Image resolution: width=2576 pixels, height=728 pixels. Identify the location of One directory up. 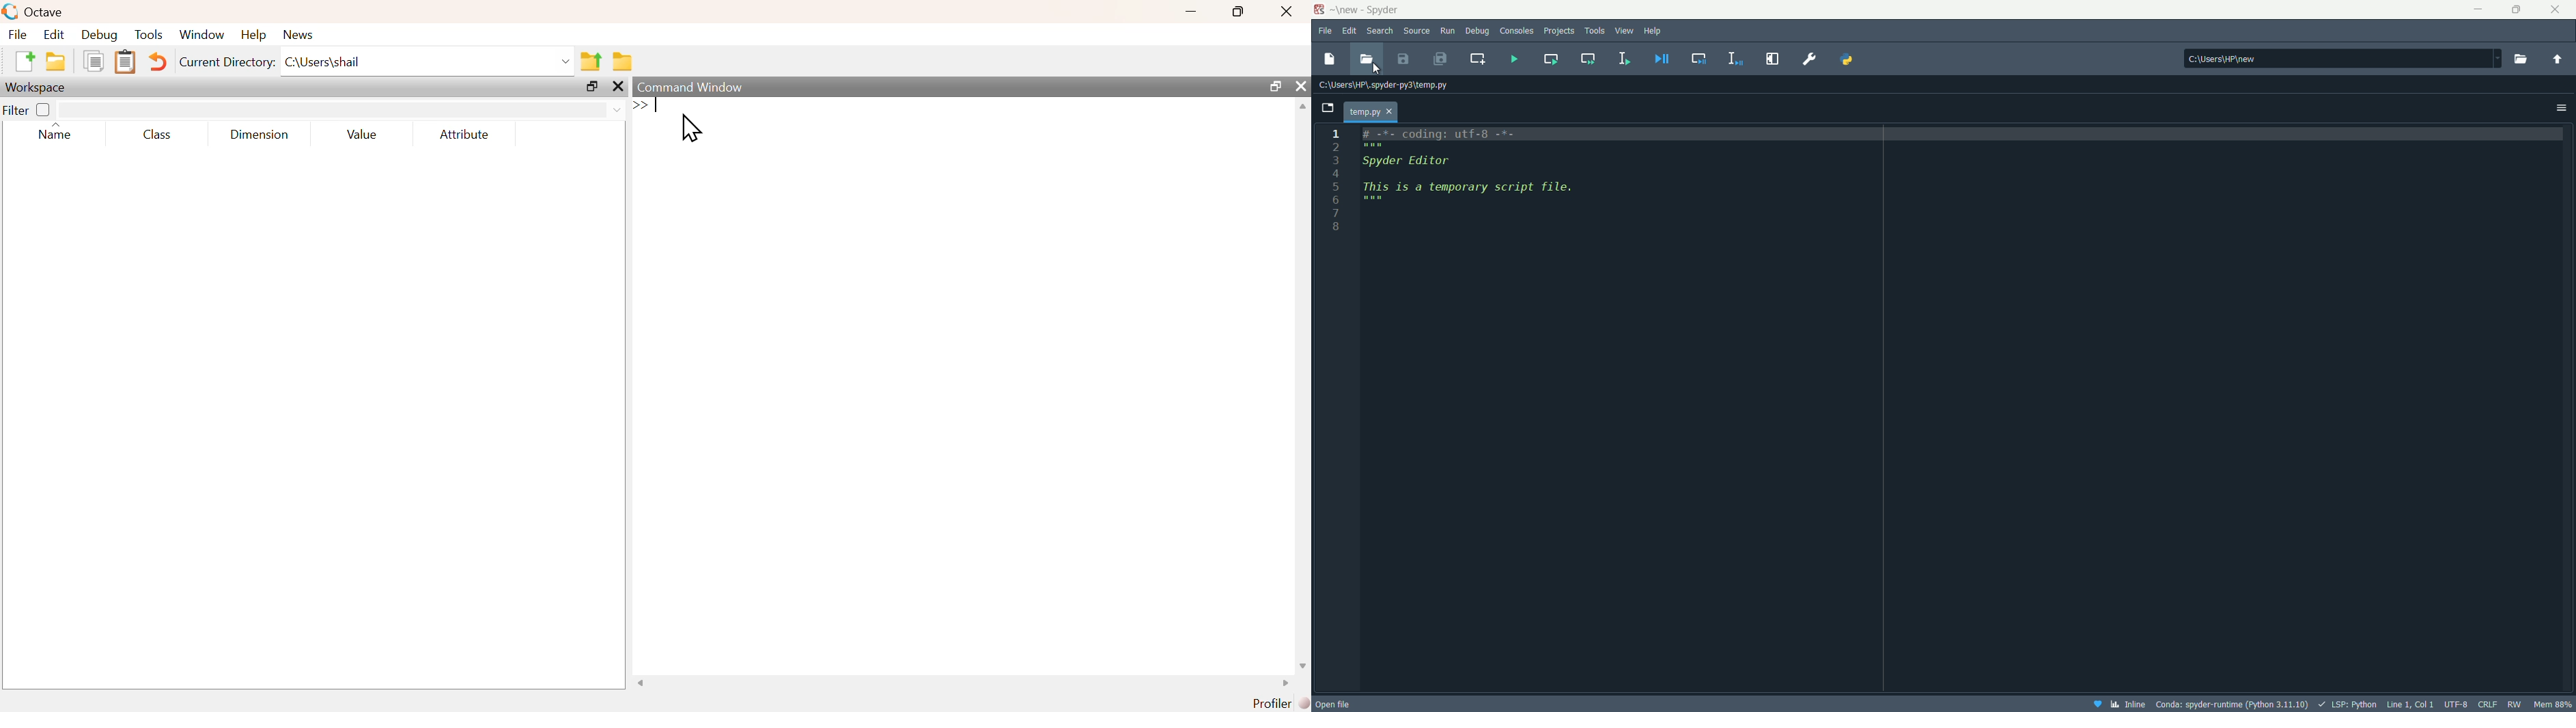
(591, 58).